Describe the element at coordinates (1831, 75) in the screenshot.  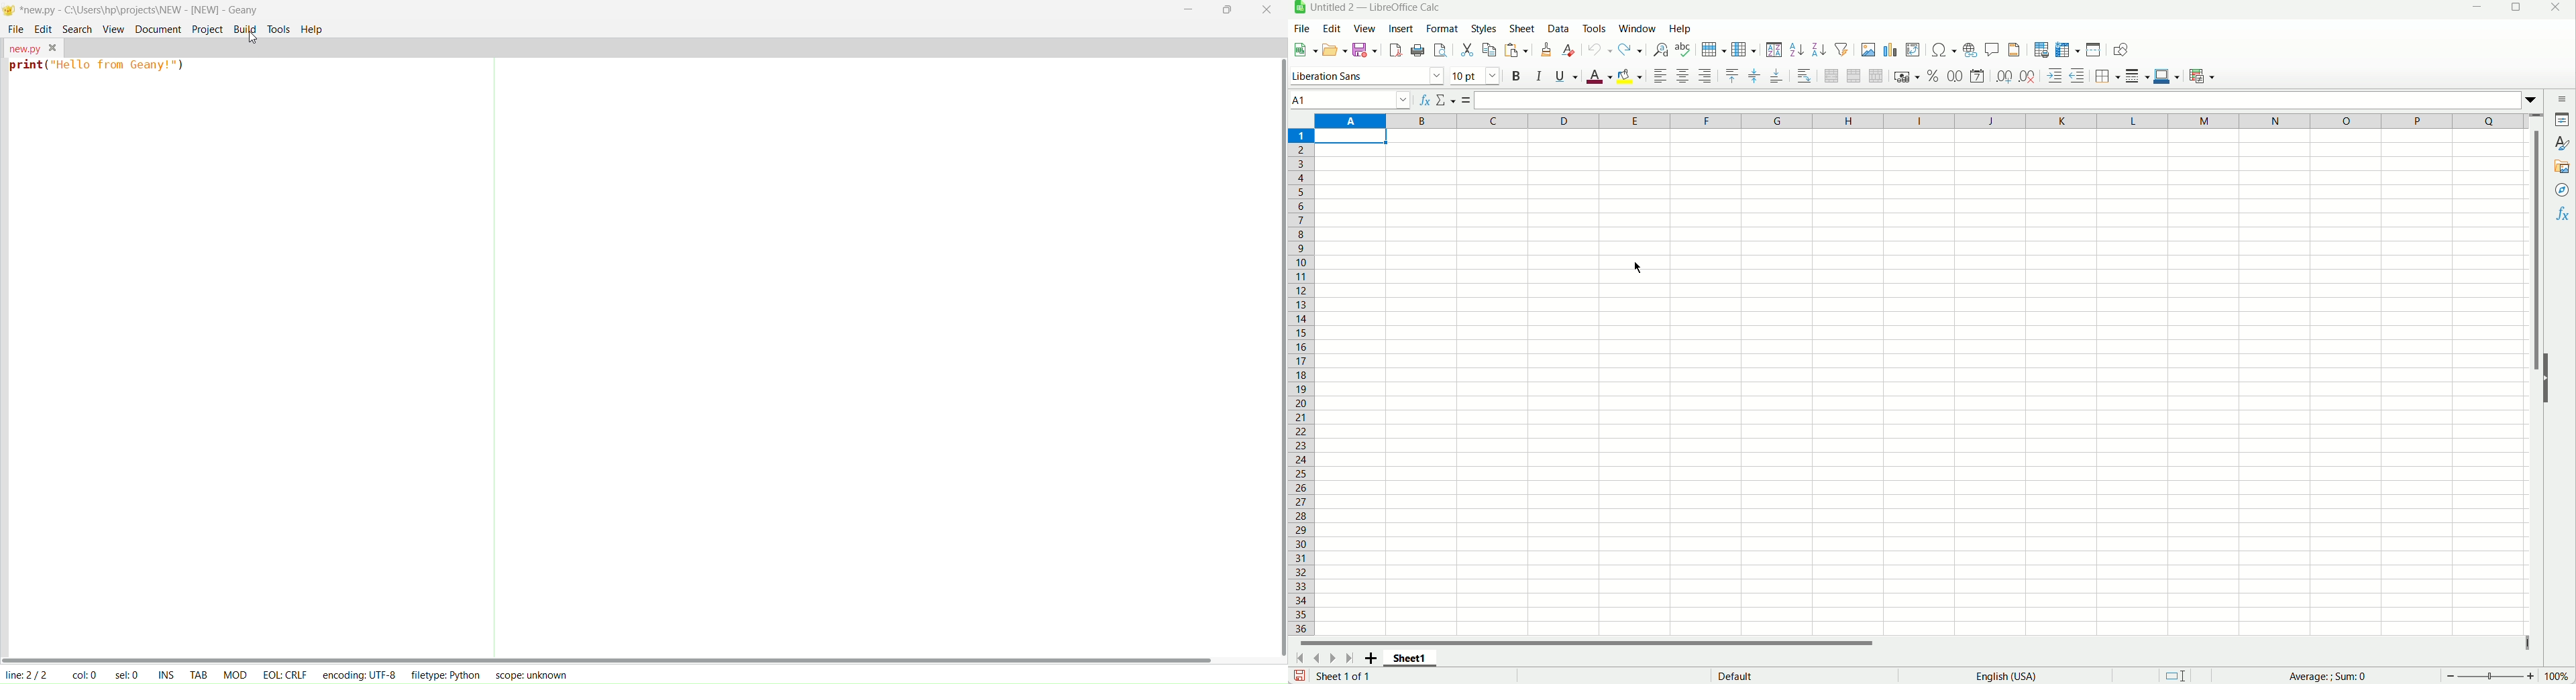
I see `Merge and center` at that location.